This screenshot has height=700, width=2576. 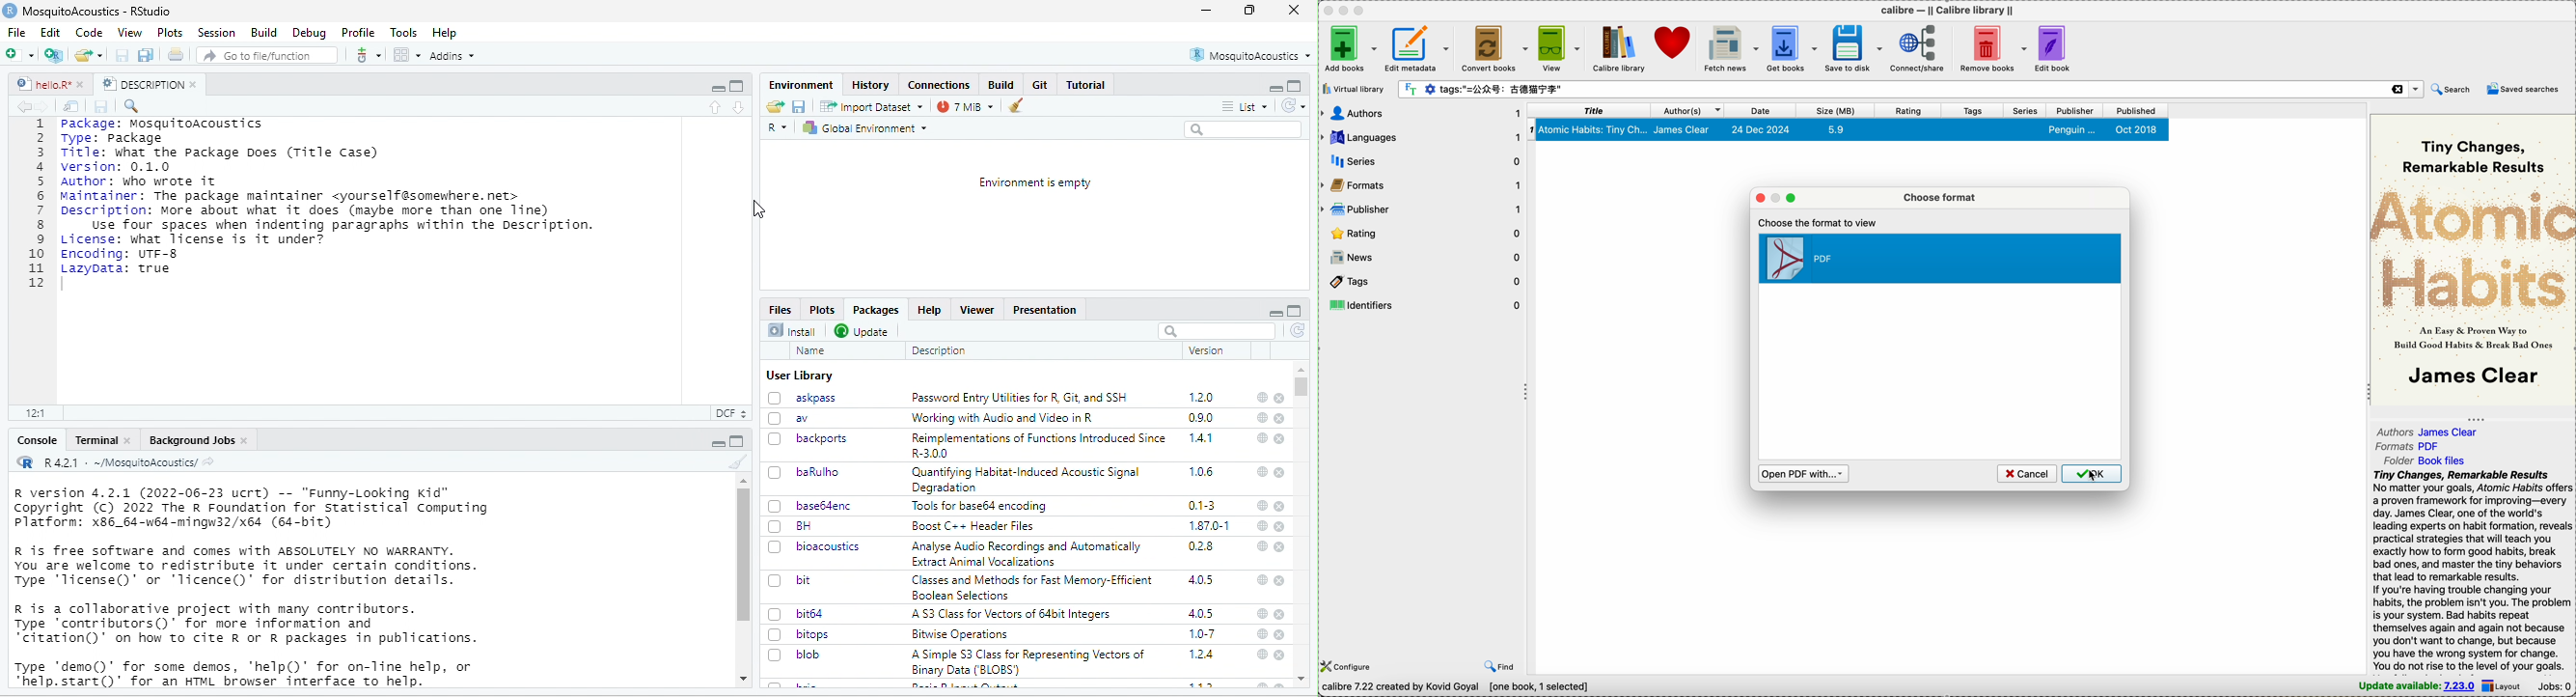 I want to click on connect/share, so click(x=1917, y=49).